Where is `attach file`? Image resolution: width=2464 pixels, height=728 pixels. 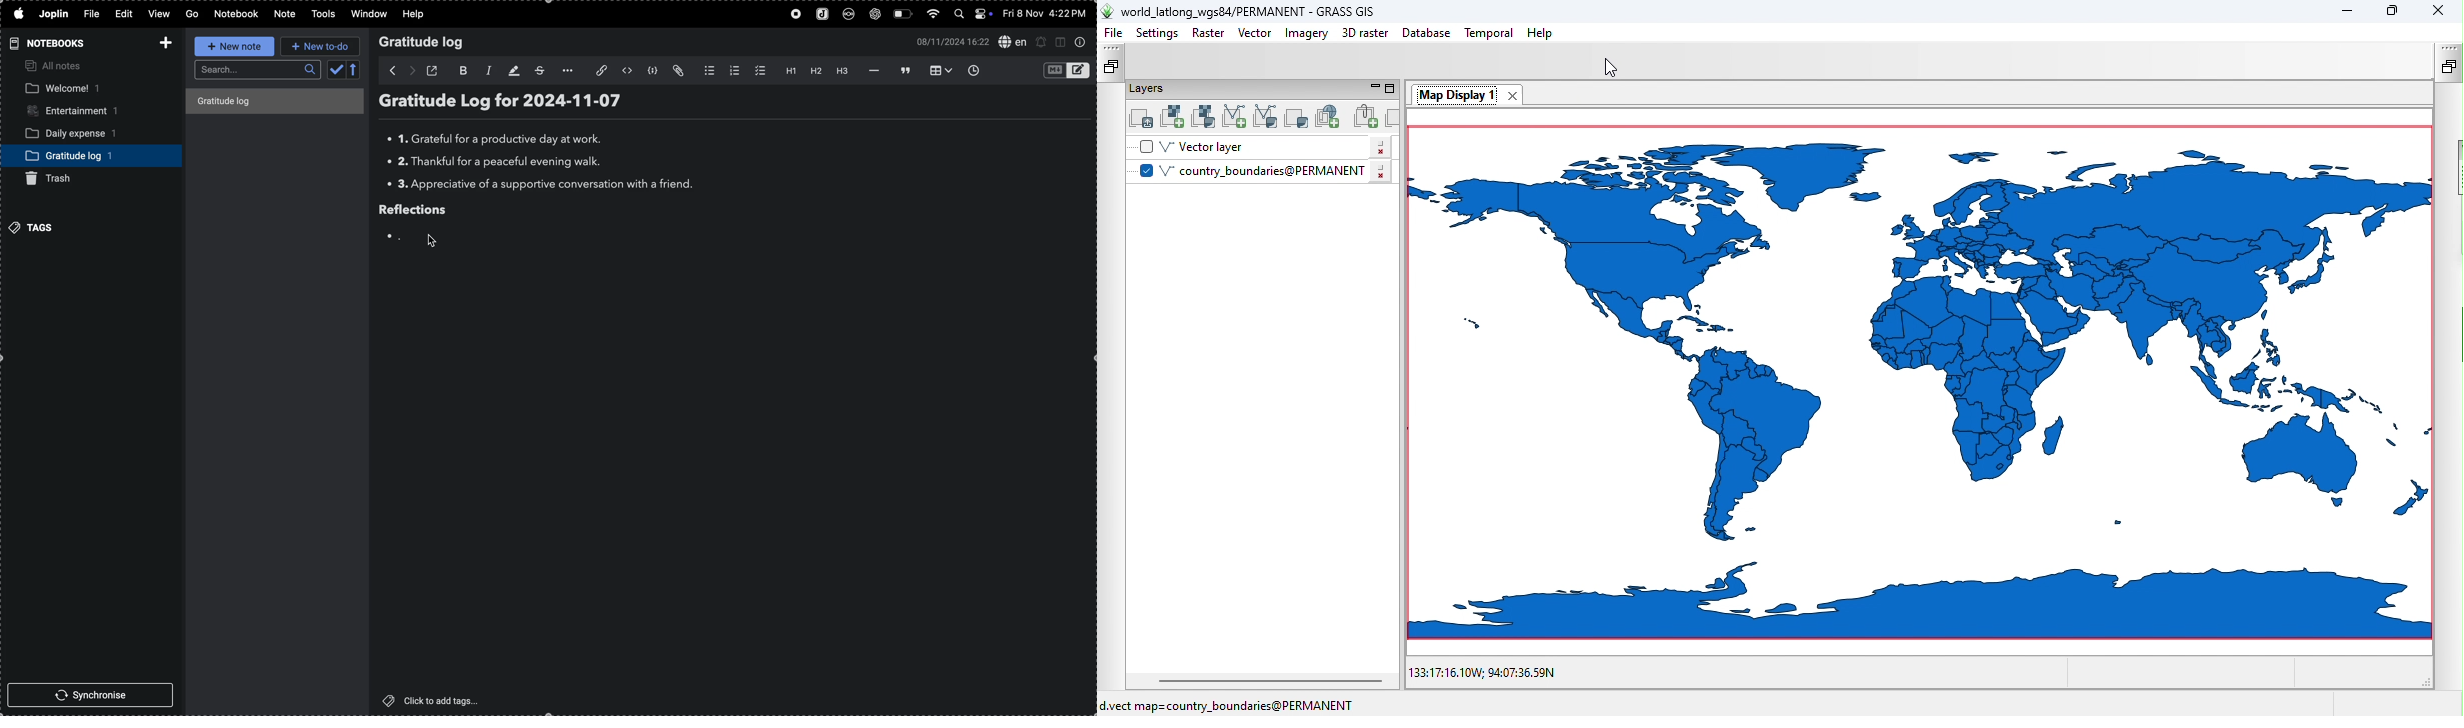 attach file is located at coordinates (678, 72).